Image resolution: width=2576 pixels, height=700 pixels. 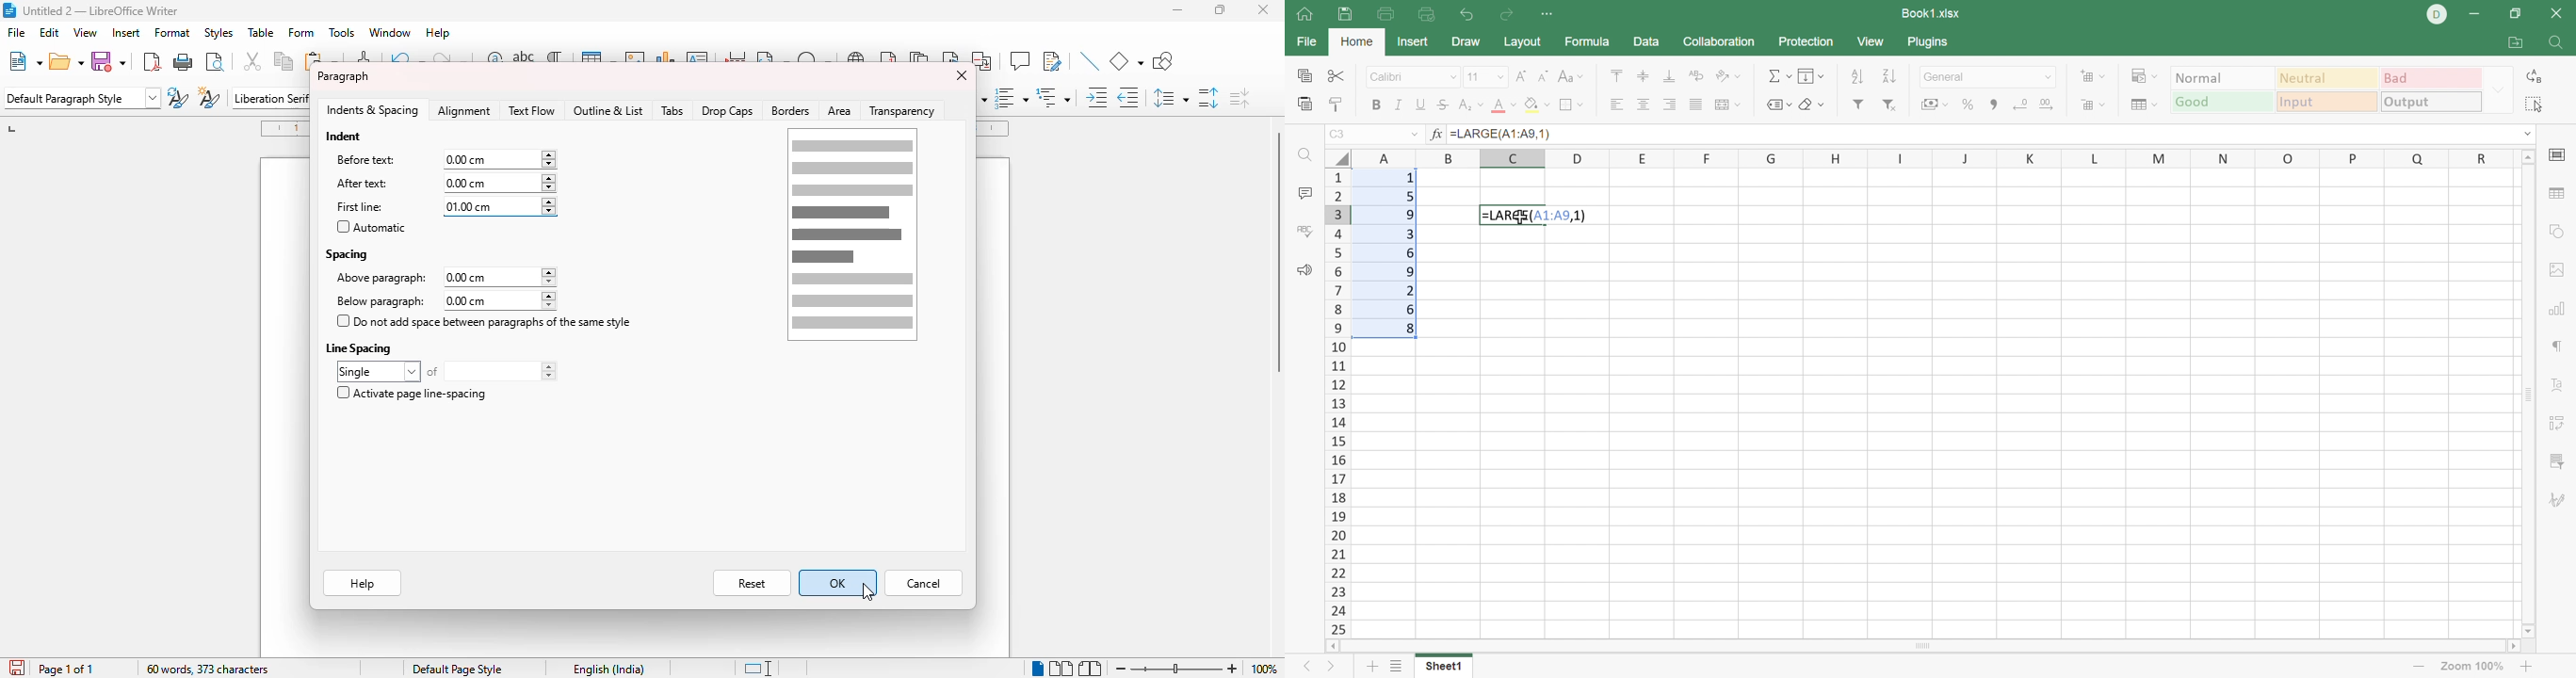 What do you see at coordinates (1415, 43) in the screenshot?
I see `Insert` at bounding box center [1415, 43].